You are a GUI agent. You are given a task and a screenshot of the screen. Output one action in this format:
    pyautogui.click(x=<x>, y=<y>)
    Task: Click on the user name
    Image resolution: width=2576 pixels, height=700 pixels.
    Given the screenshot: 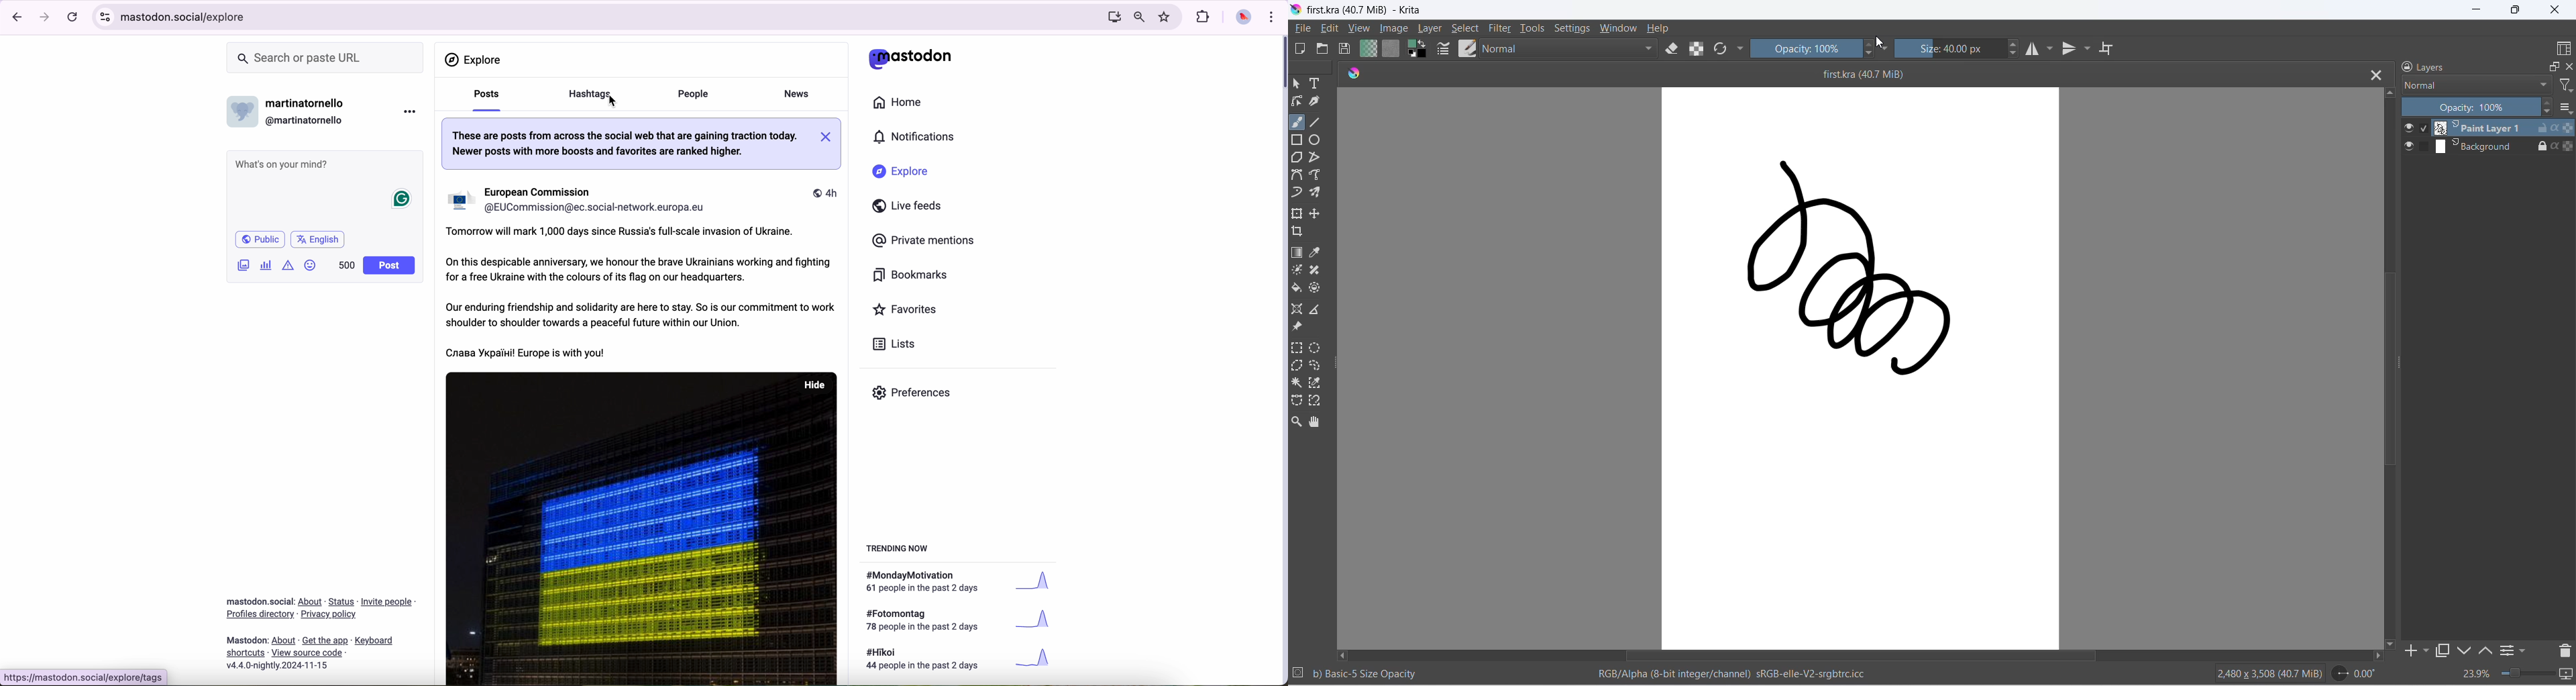 What is the action you would take?
    pyautogui.click(x=547, y=193)
    